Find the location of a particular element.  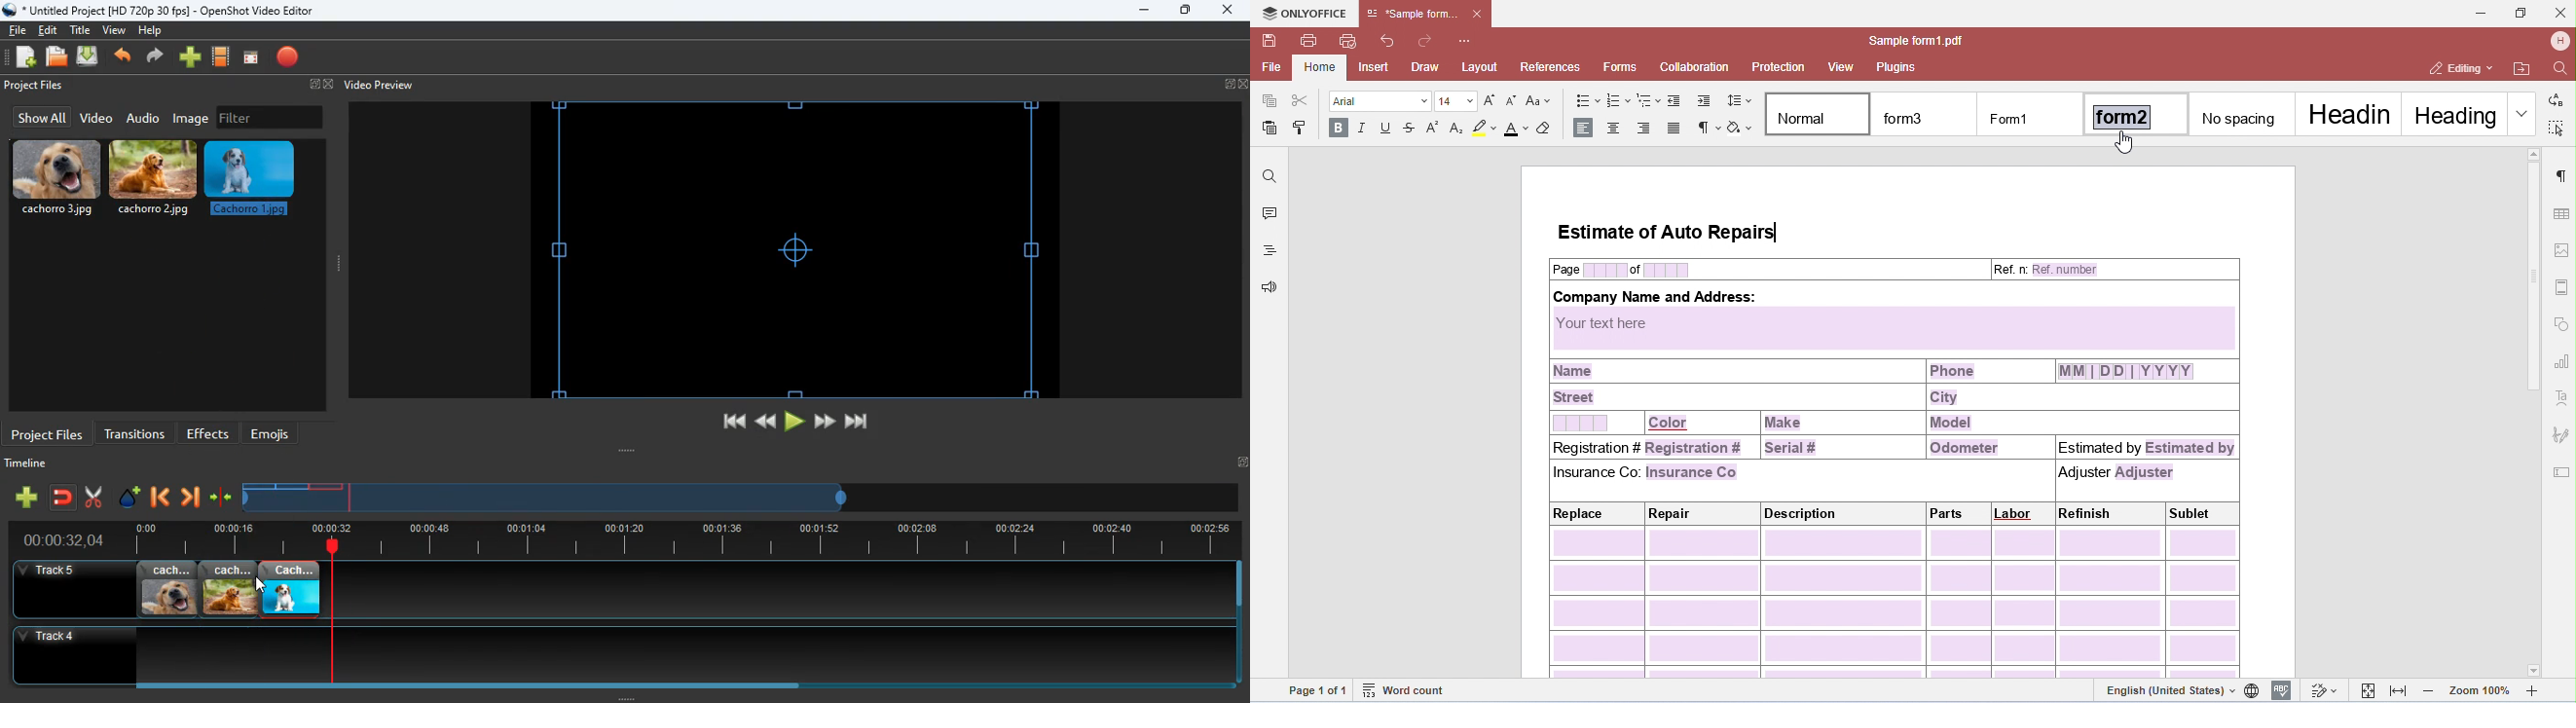

cachorro.3.jpg is located at coordinates (57, 178).